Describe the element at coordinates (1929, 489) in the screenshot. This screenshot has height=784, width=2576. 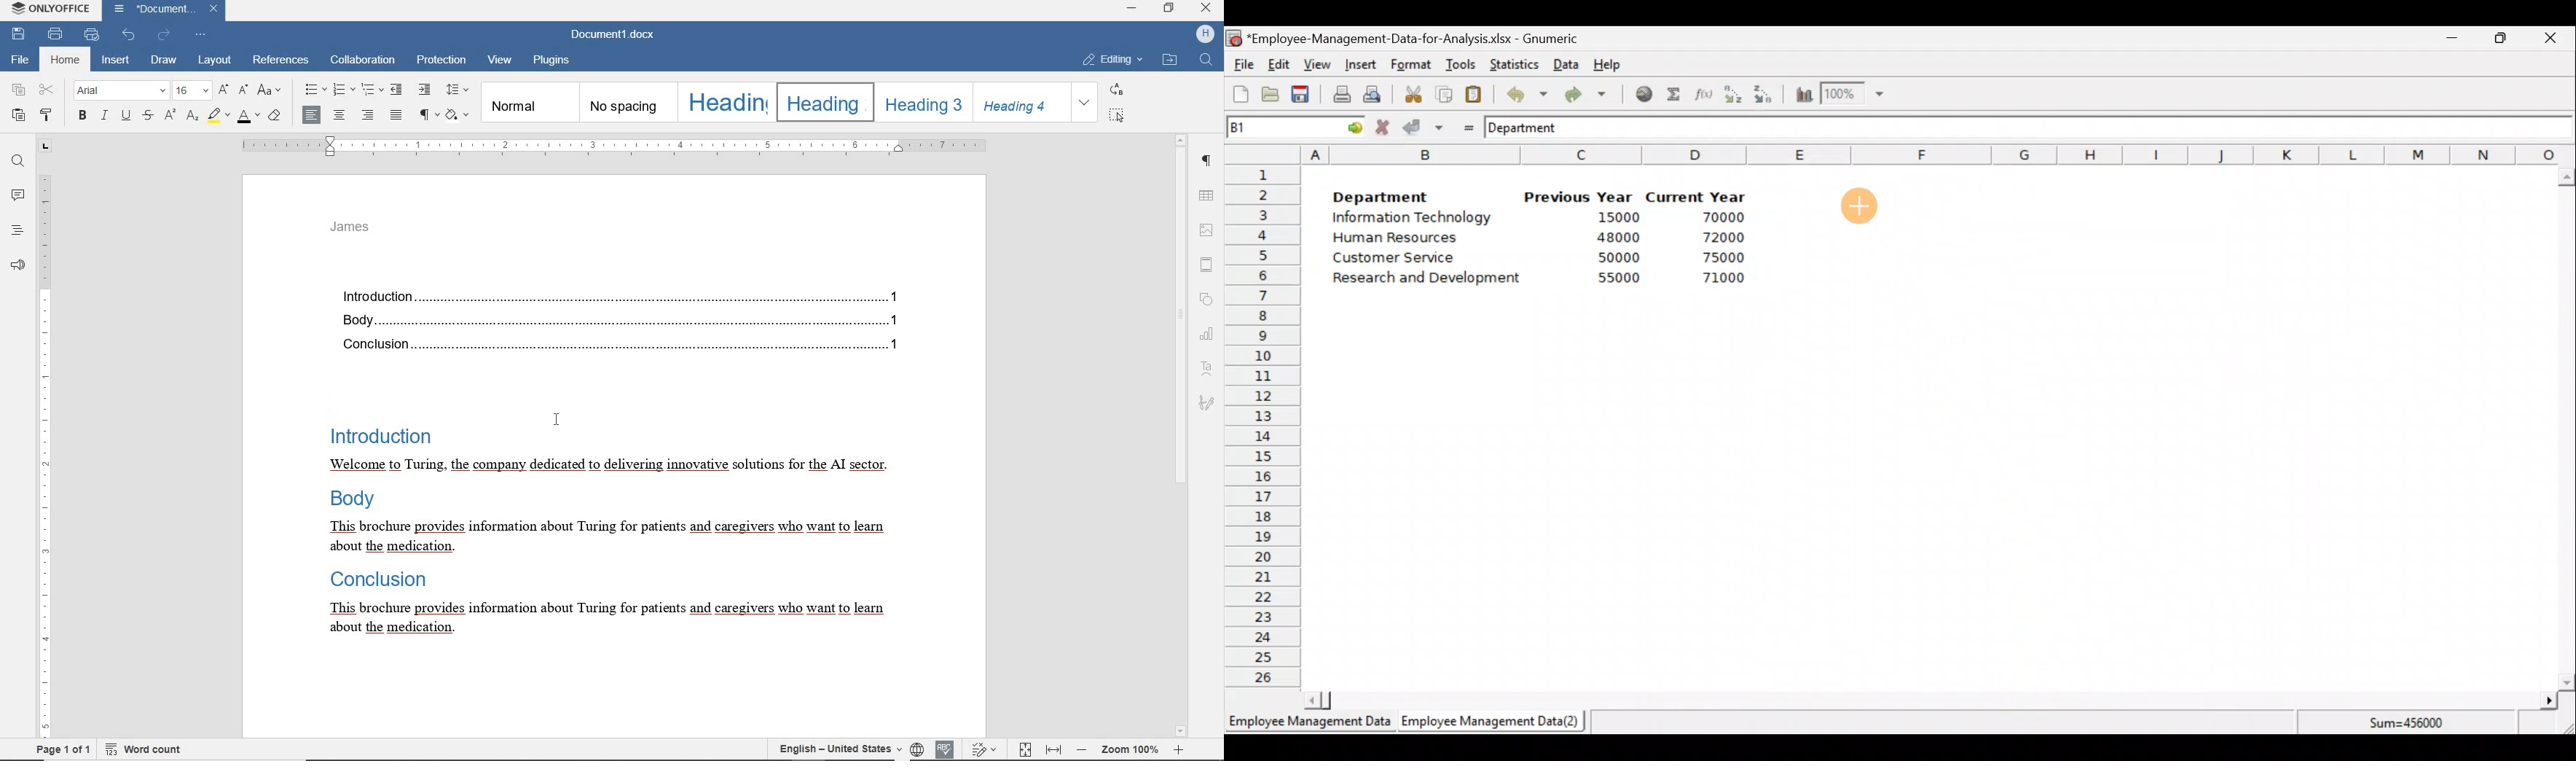
I see `Cells` at that location.